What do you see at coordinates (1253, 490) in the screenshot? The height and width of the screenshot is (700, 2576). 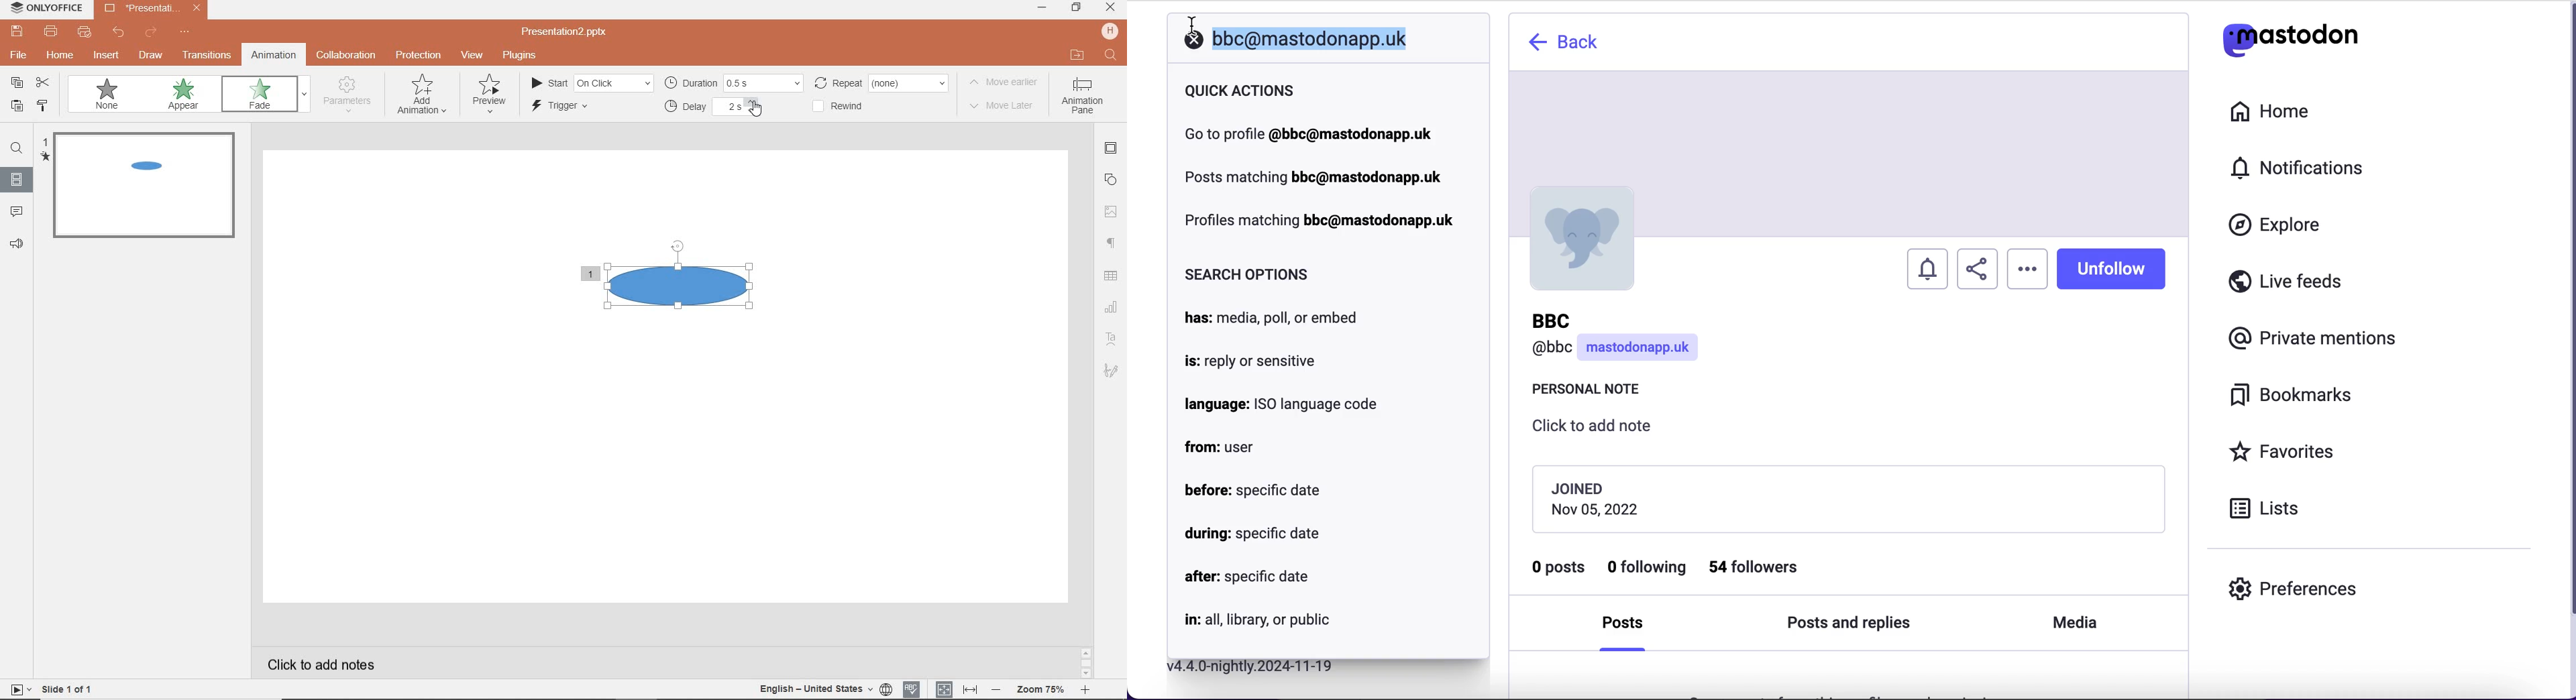 I see `before` at bounding box center [1253, 490].